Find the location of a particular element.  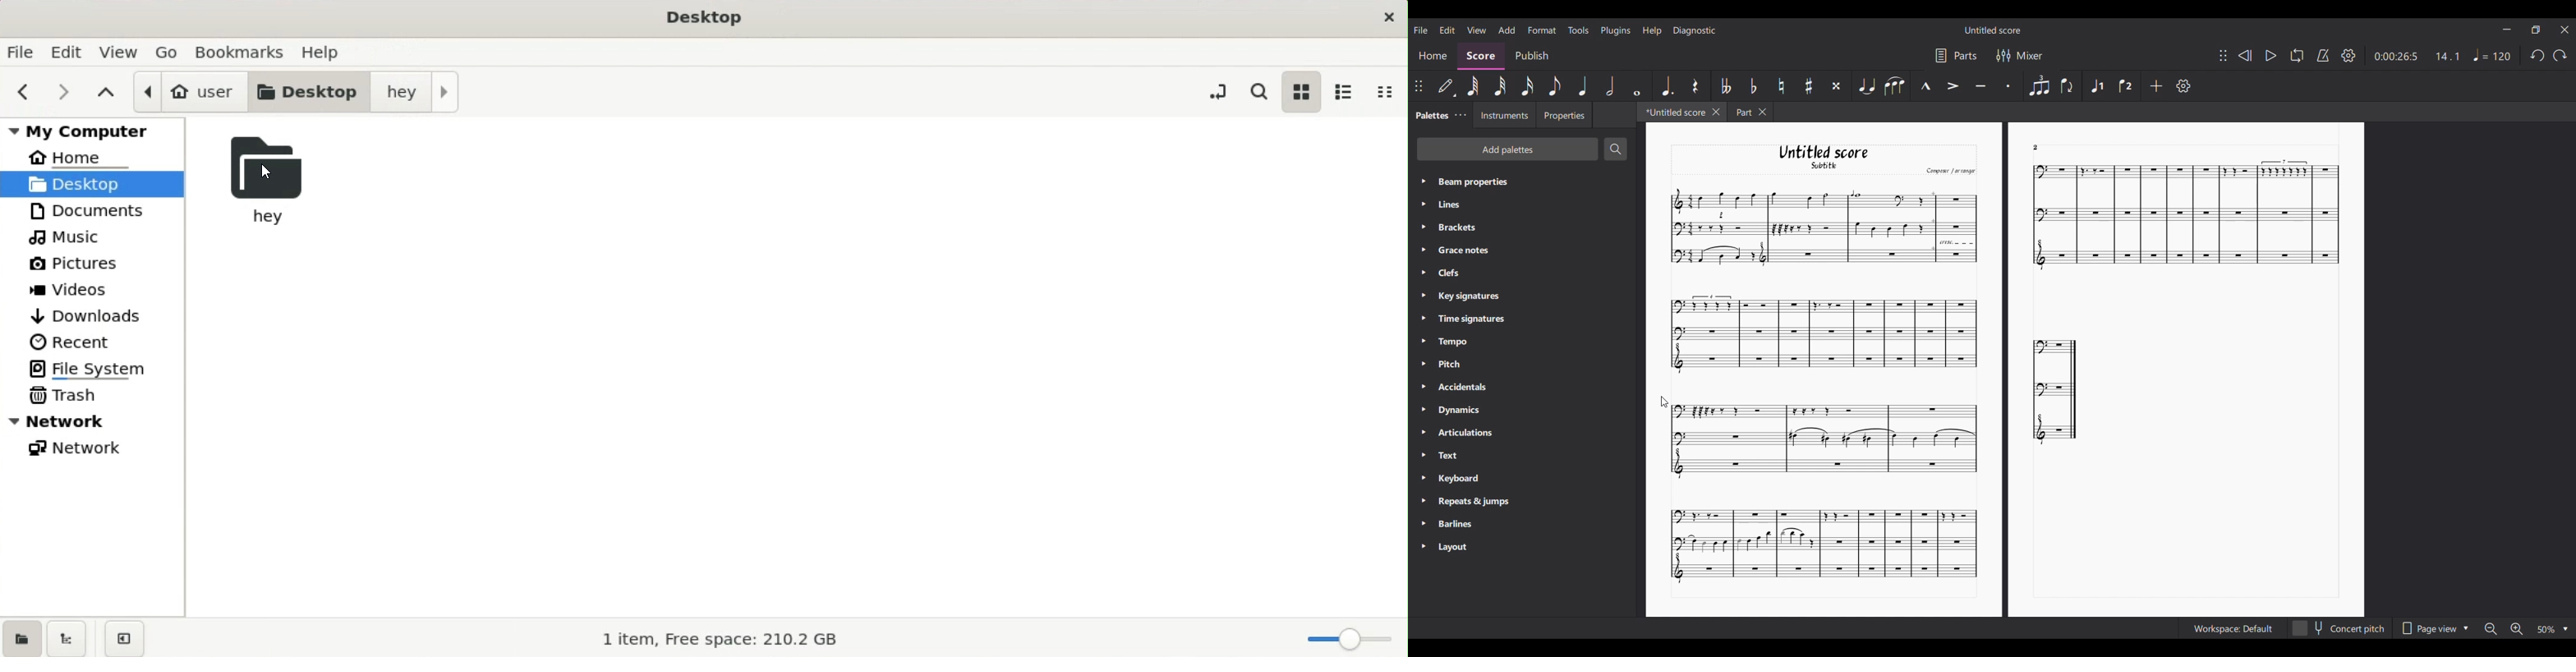

Augmentation dot is located at coordinates (1667, 85).